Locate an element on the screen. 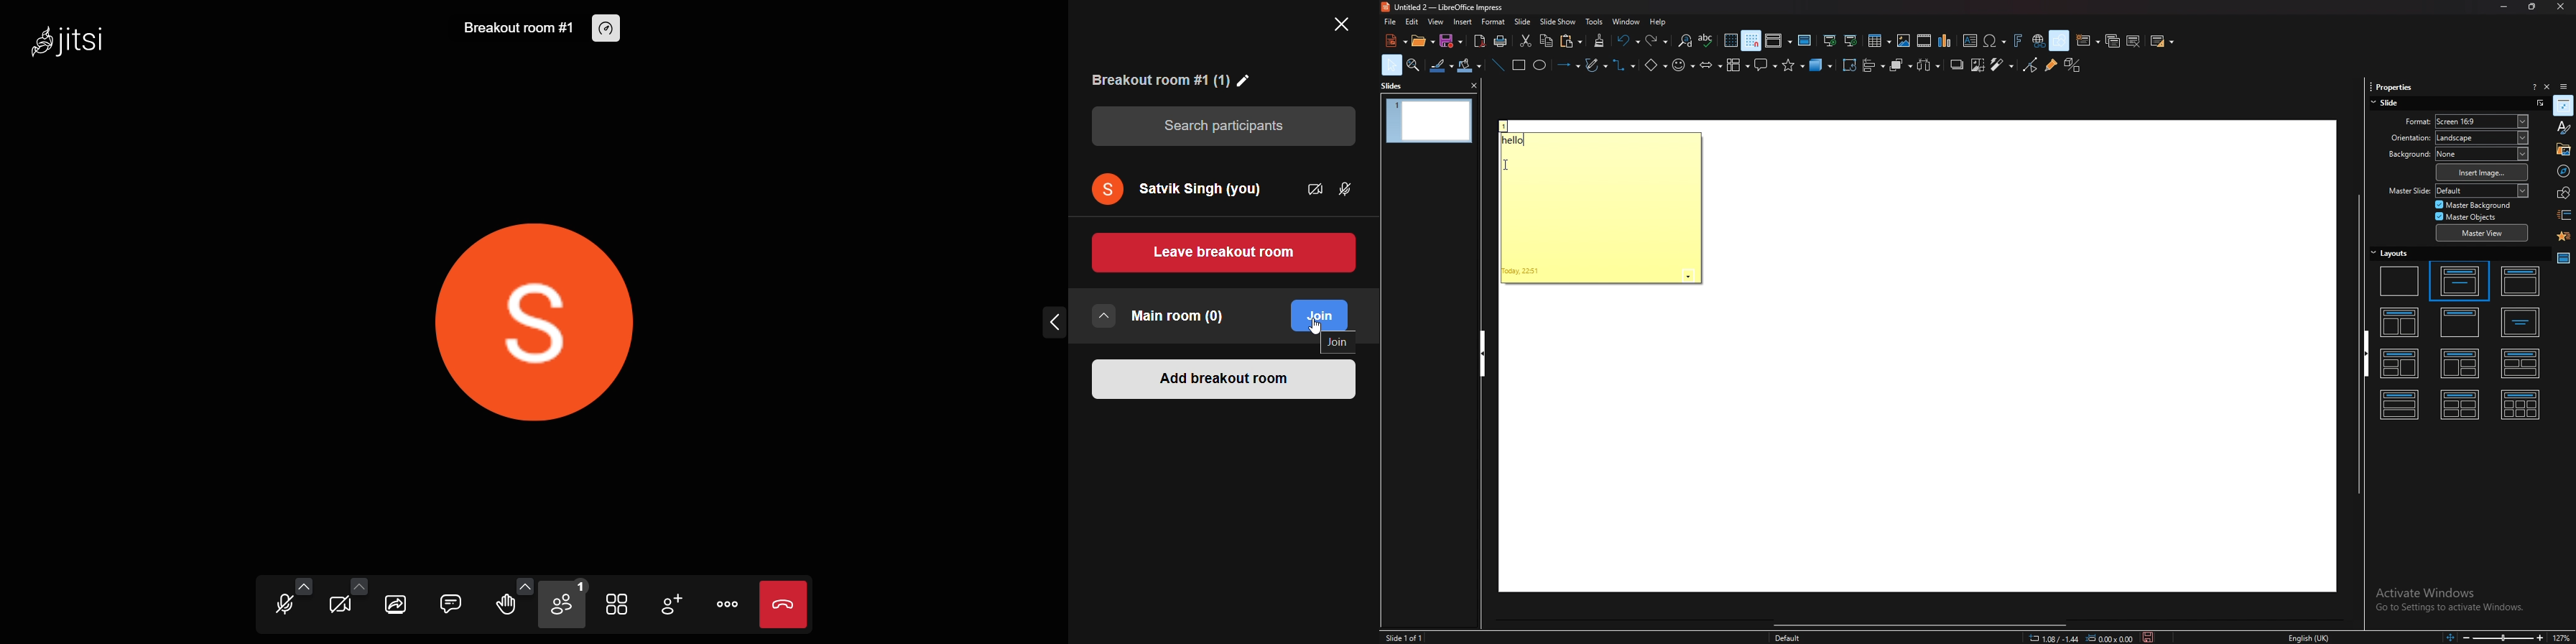 Image resolution: width=2576 pixels, height=644 pixels. shadow is located at coordinates (1957, 66).